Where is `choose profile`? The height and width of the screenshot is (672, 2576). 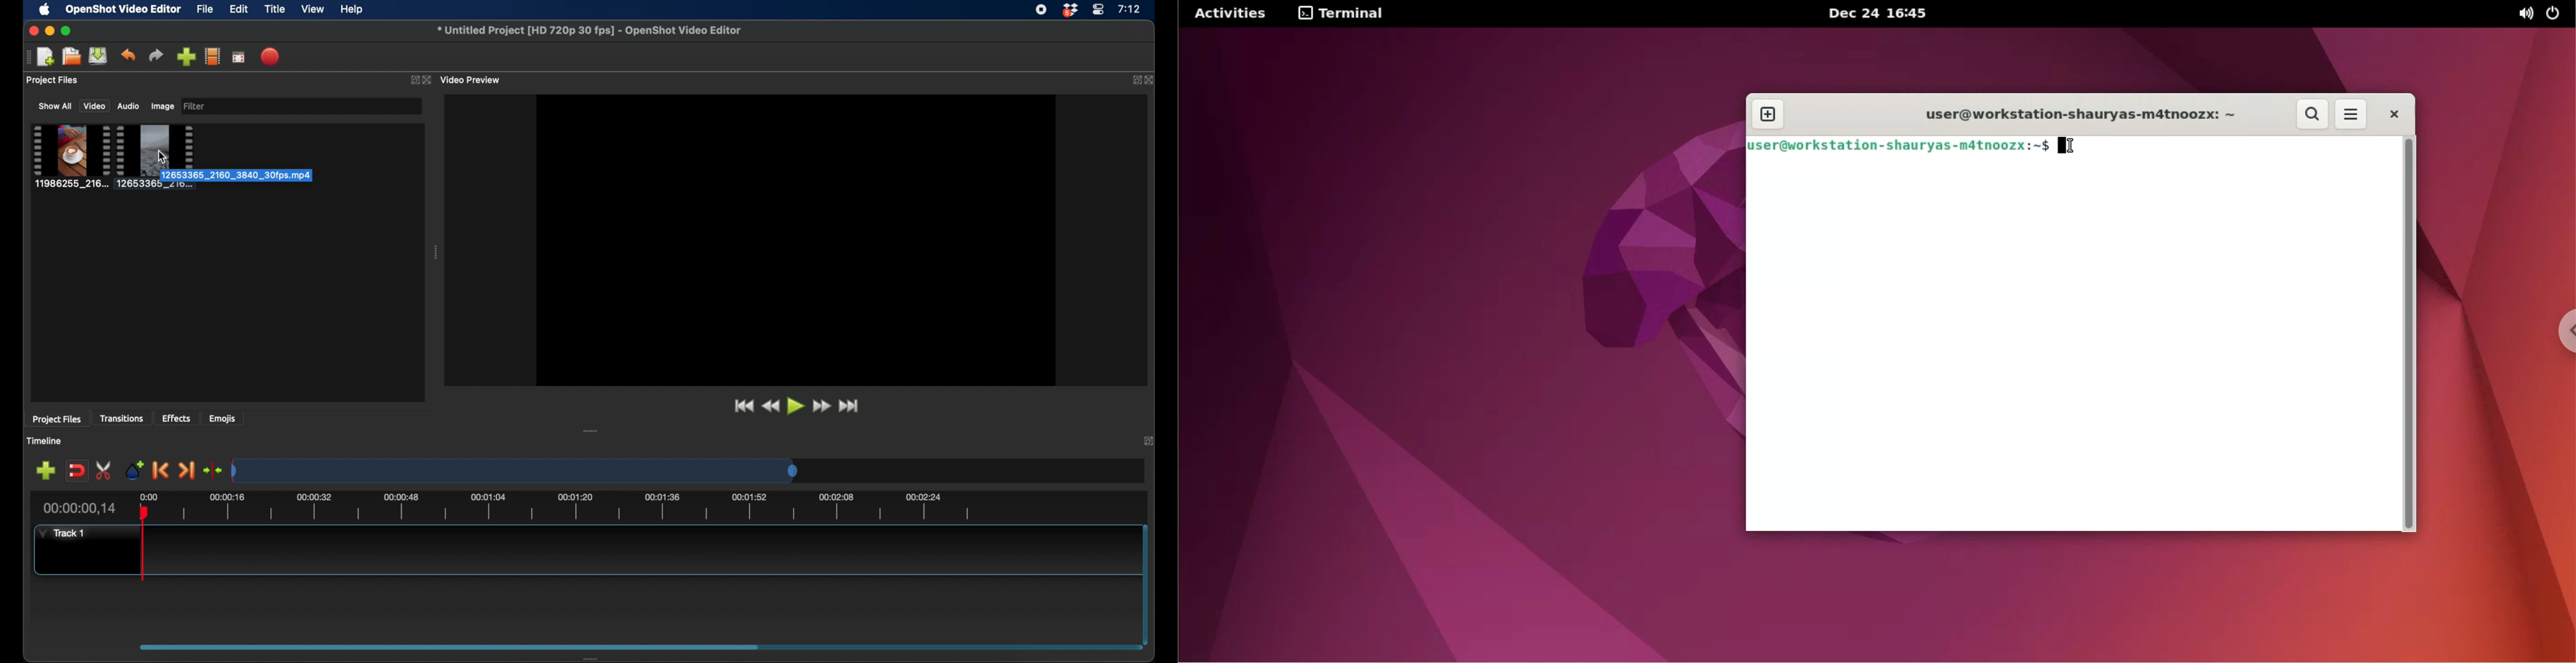 choose profile is located at coordinates (213, 56).